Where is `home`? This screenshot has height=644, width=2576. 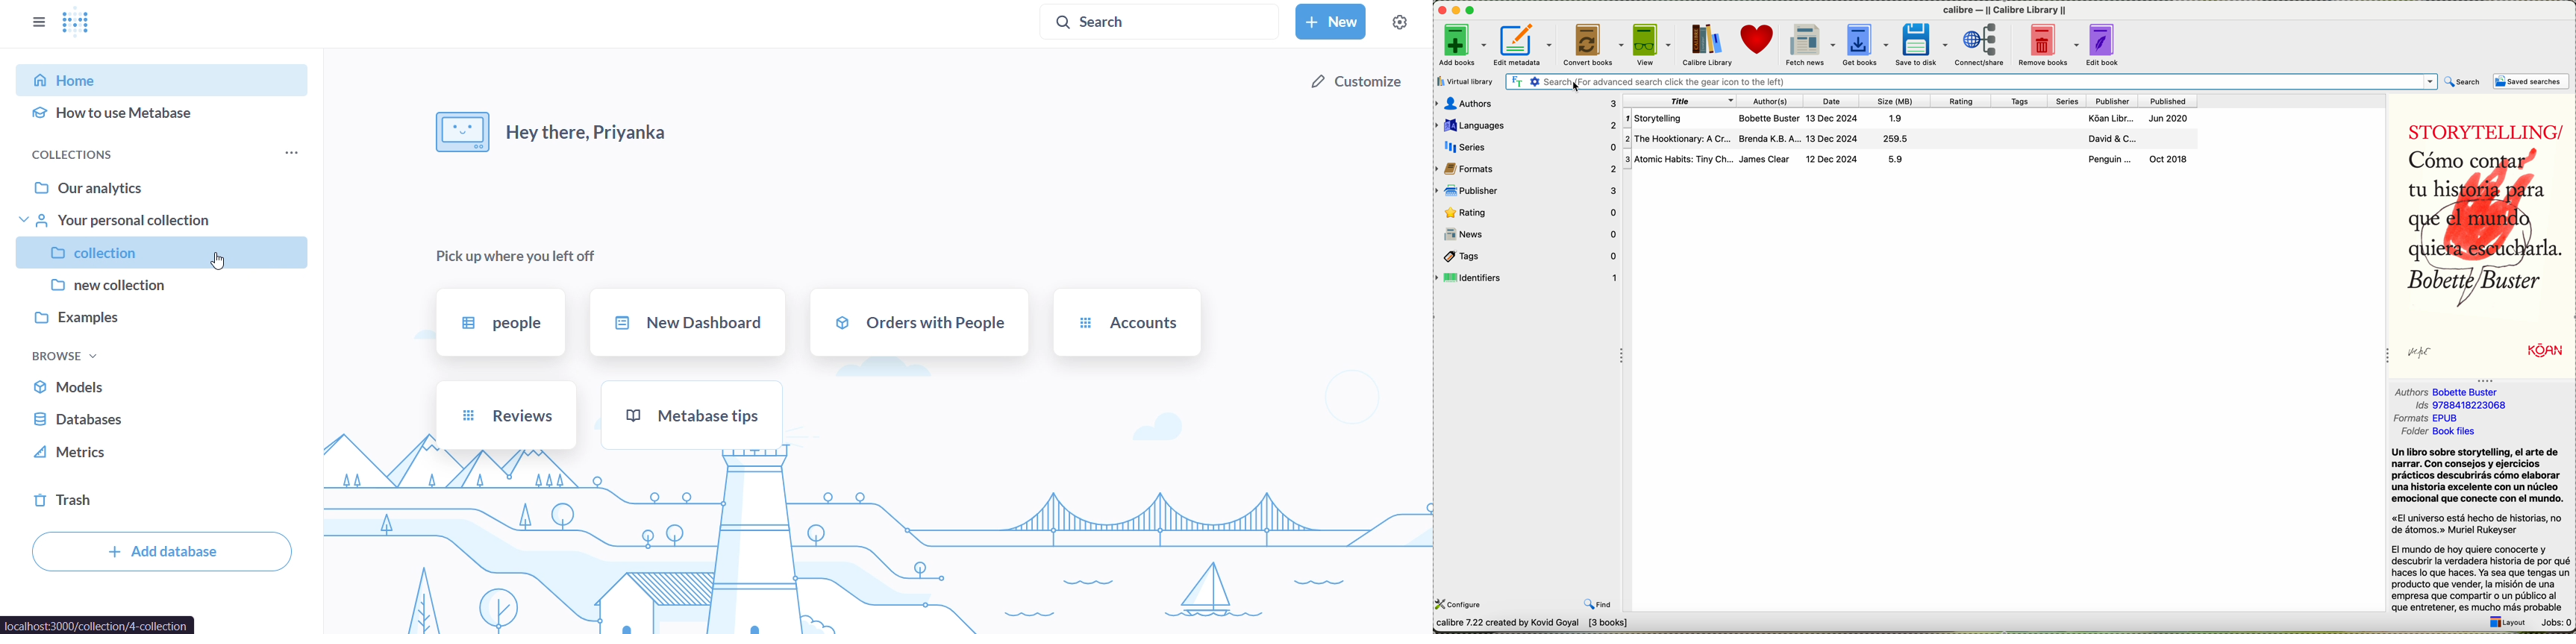 home is located at coordinates (167, 79).